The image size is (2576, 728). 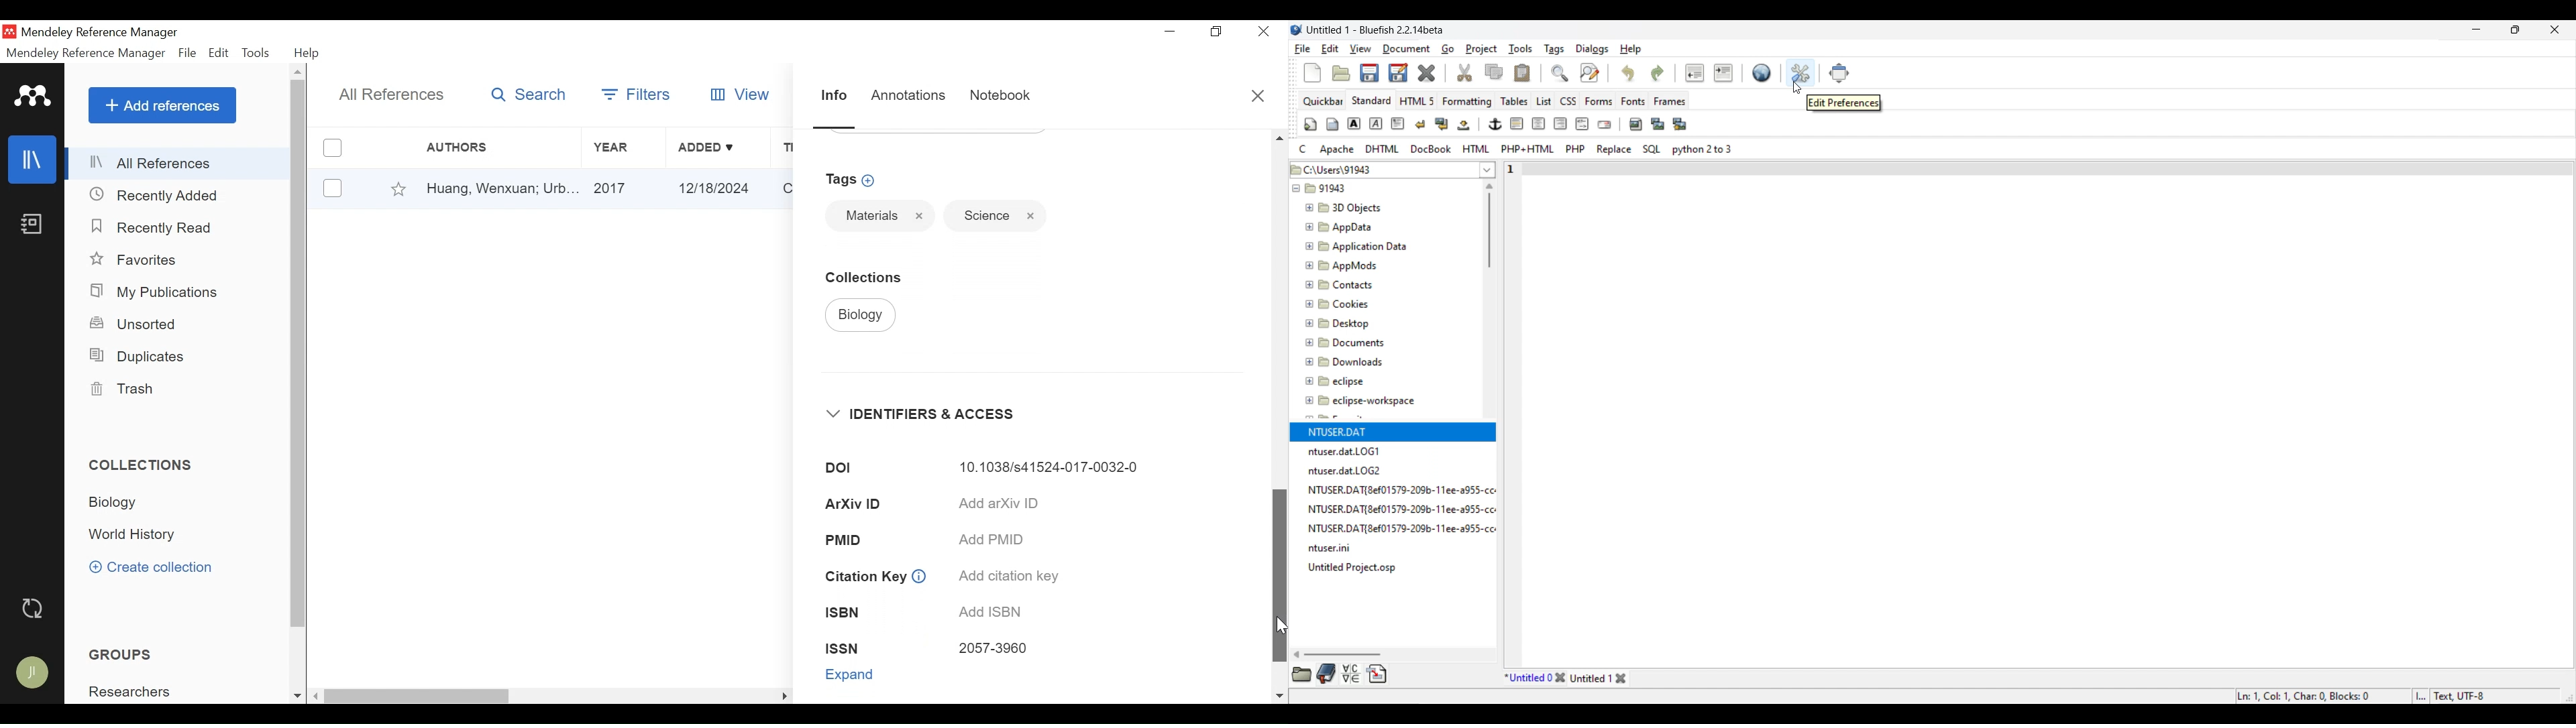 I want to click on Project menu, so click(x=1481, y=49).